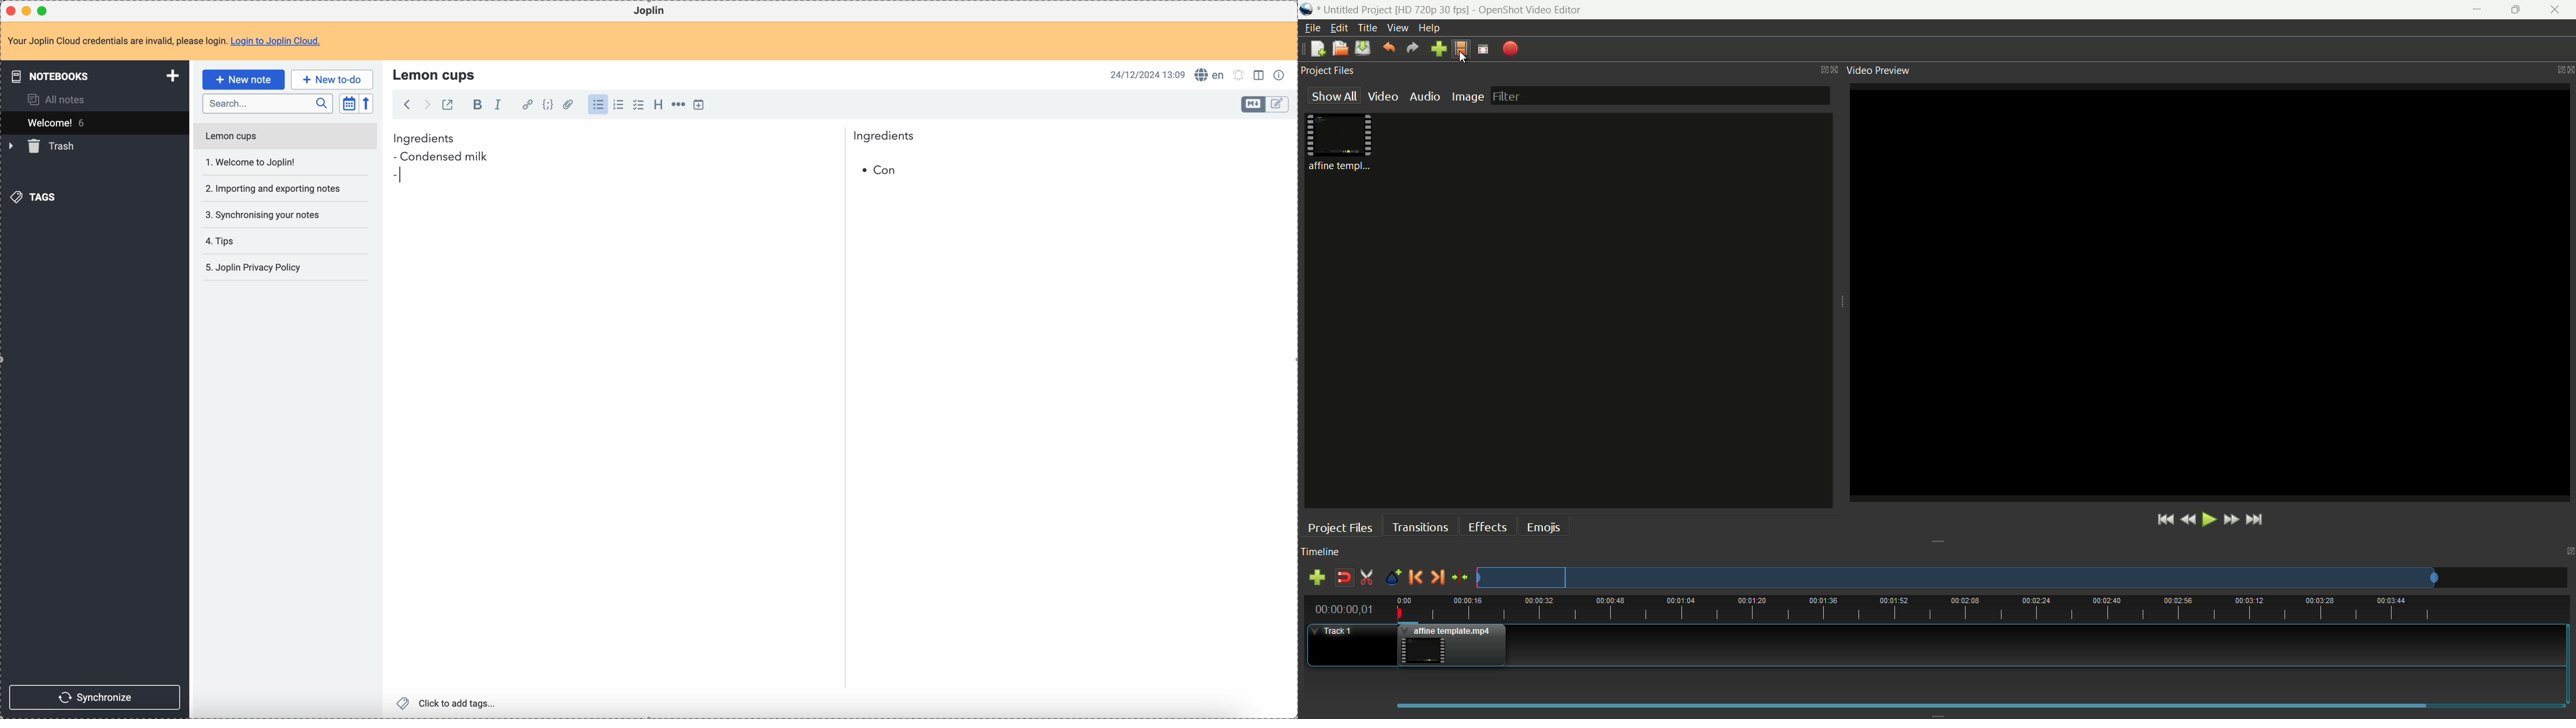 Image resolution: width=2576 pixels, height=728 pixels. Describe the element at coordinates (1254, 104) in the screenshot. I see `toggle edit layout` at that location.